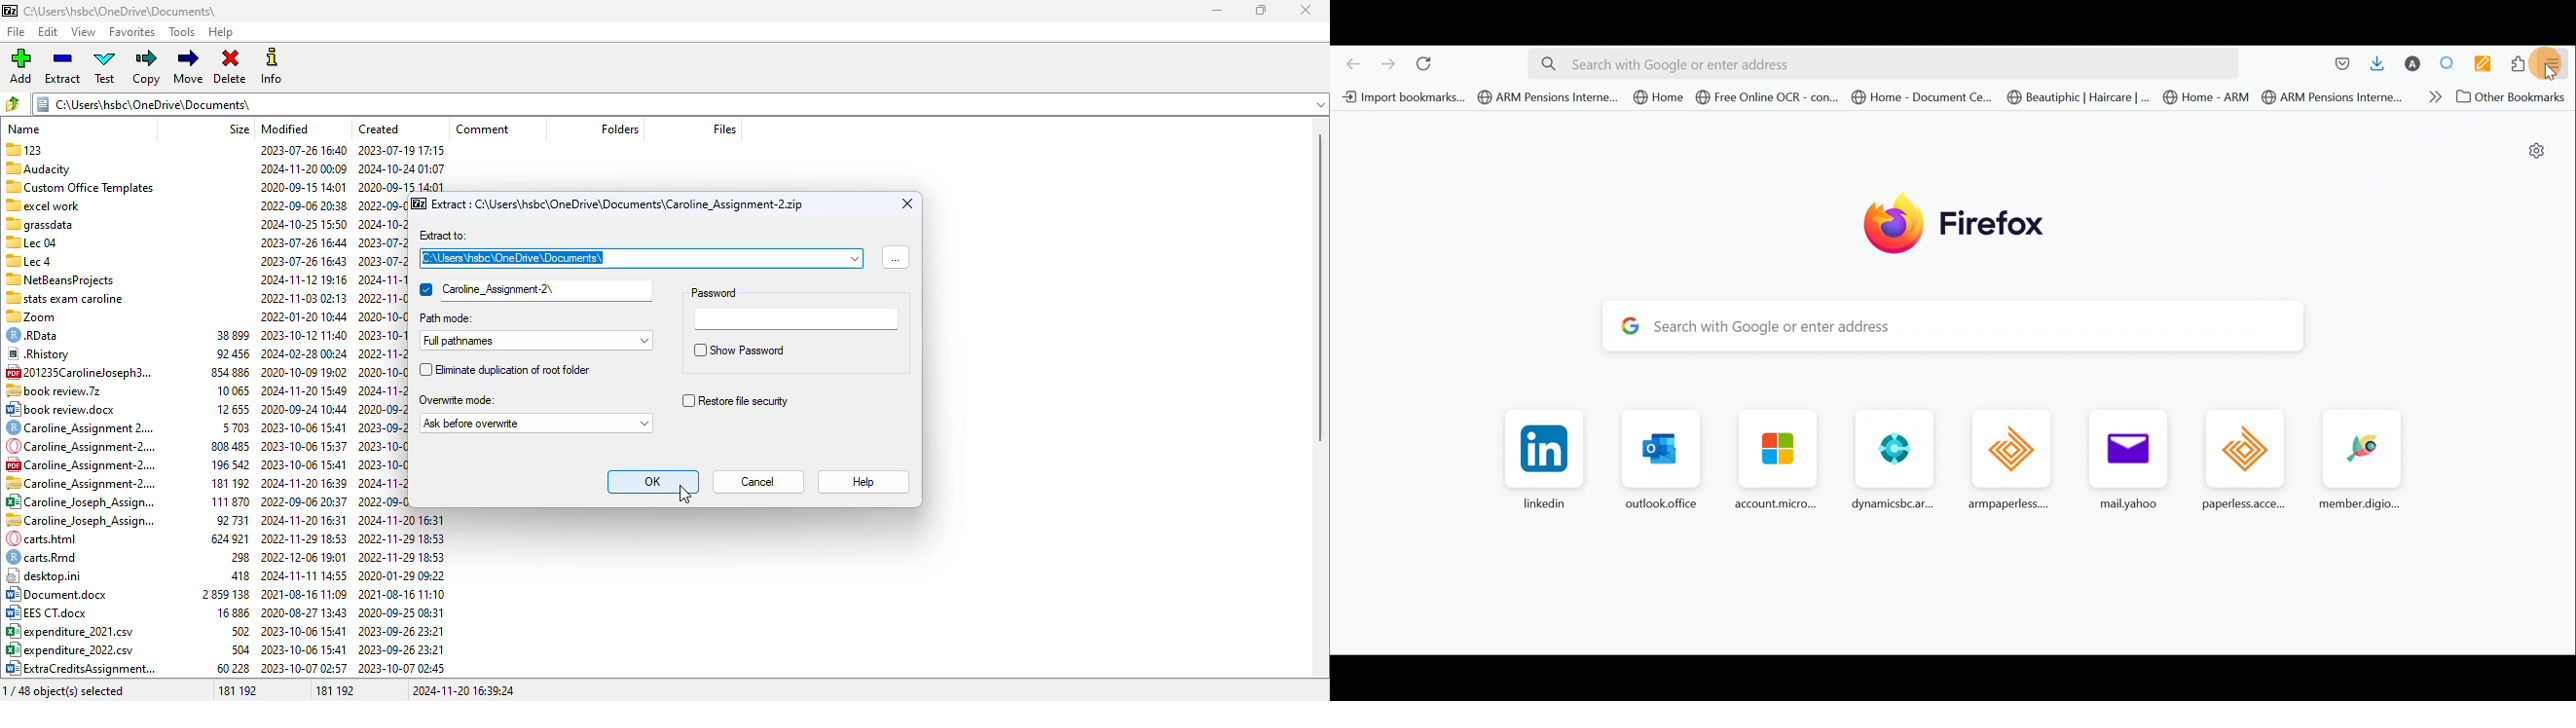 The width and height of the screenshot is (2576, 728). Describe the element at coordinates (2378, 66) in the screenshot. I see `Downloads` at that location.